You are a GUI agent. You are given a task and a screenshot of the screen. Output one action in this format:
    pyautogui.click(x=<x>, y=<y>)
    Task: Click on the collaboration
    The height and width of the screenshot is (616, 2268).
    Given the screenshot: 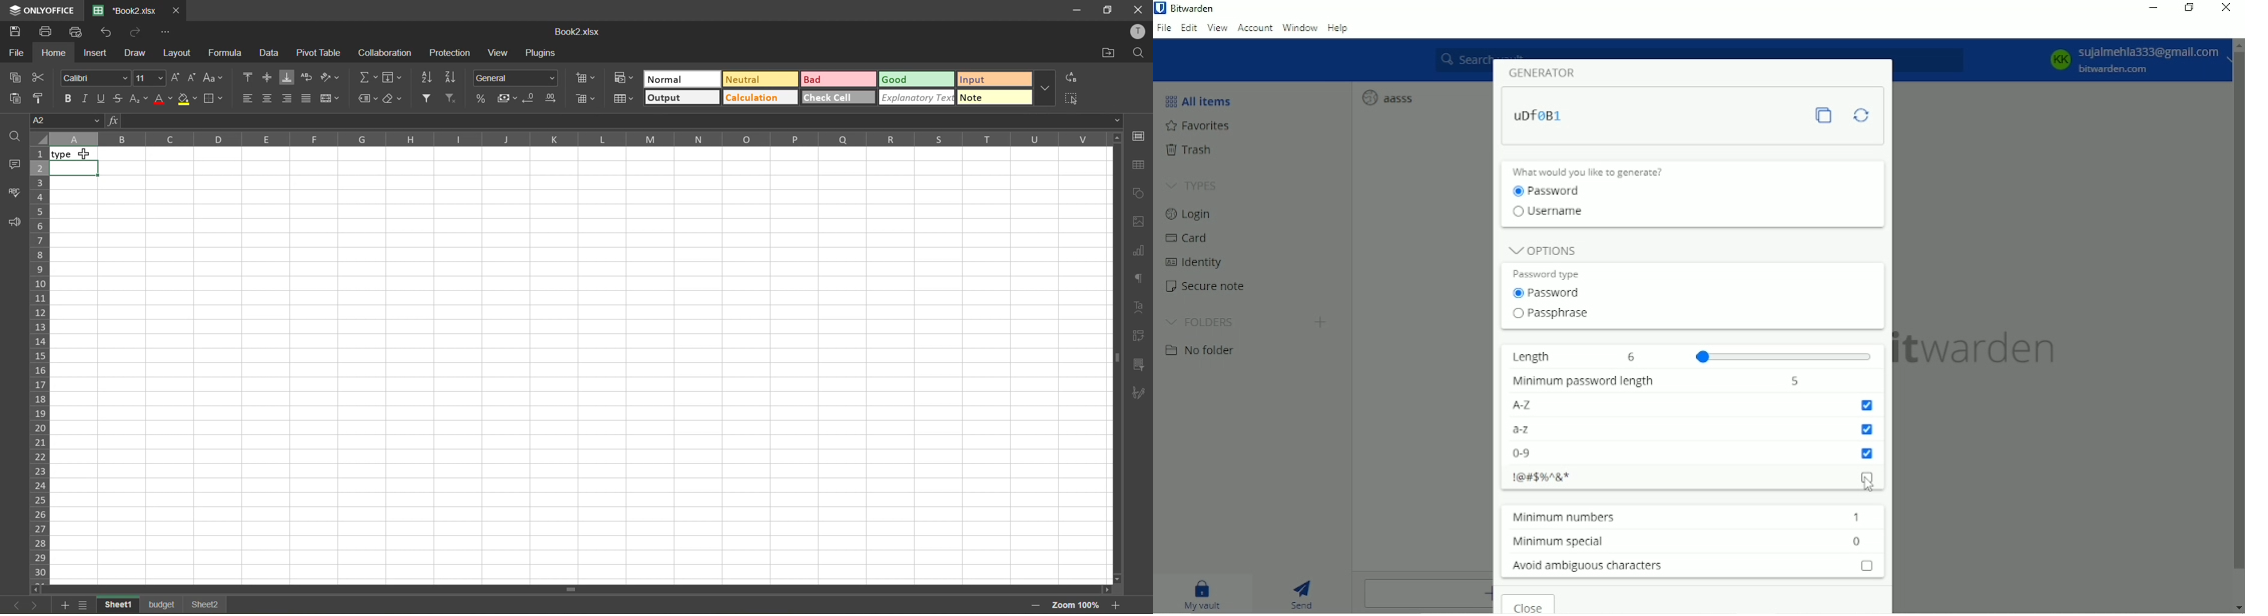 What is the action you would take?
    pyautogui.click(x=388, y=52)
    